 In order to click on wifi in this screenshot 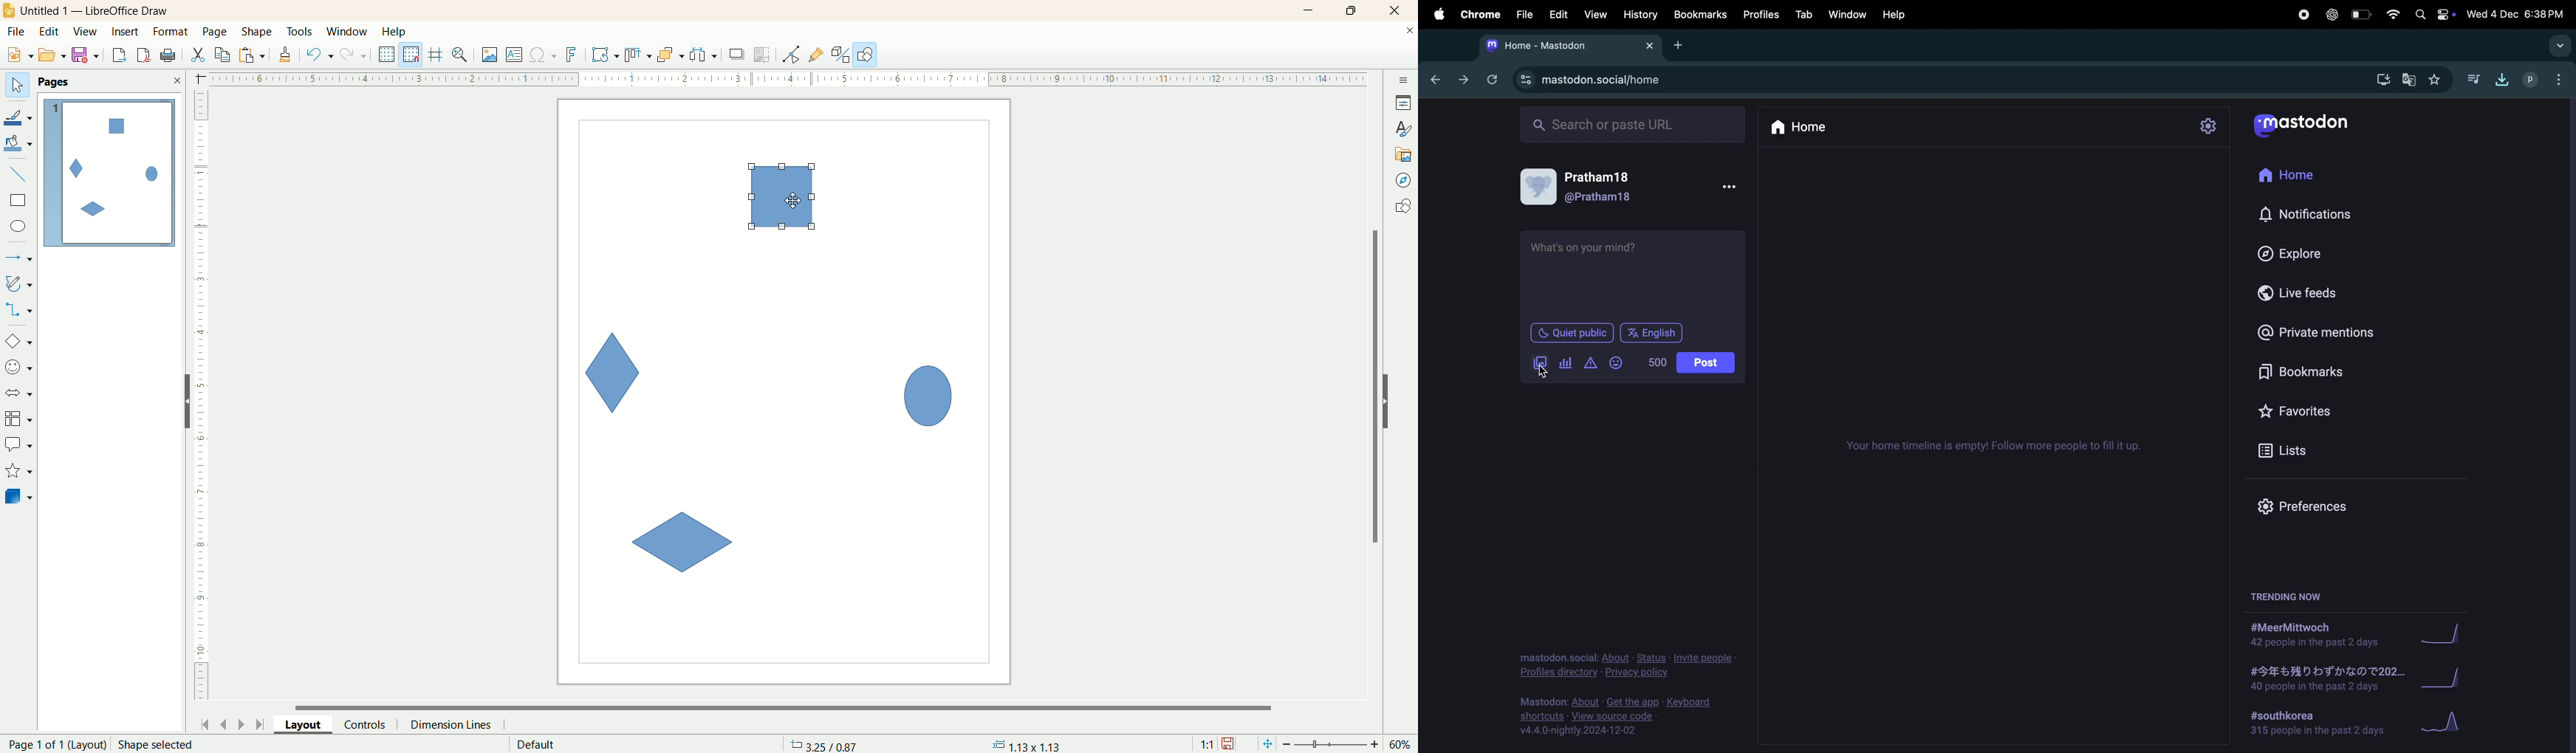, I will do `click(2393, 14)`.